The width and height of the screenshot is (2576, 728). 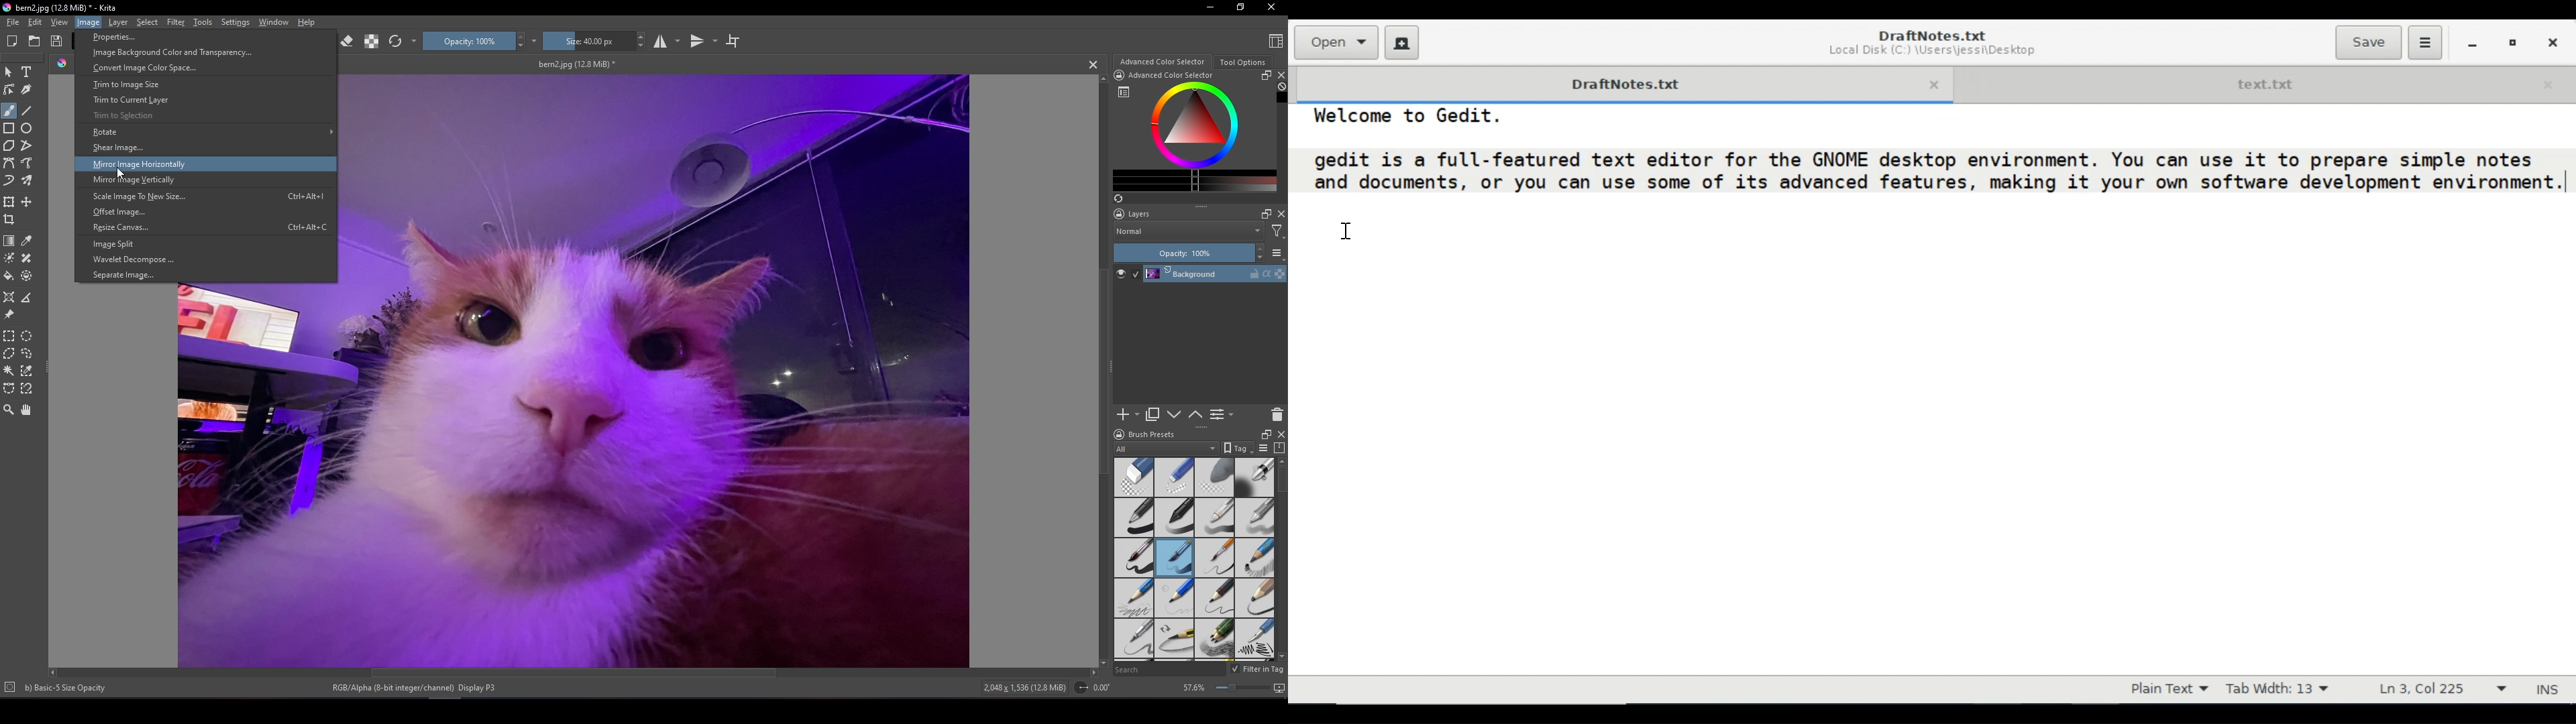 I want to click on Restore down, so click(x=1240, y=8).